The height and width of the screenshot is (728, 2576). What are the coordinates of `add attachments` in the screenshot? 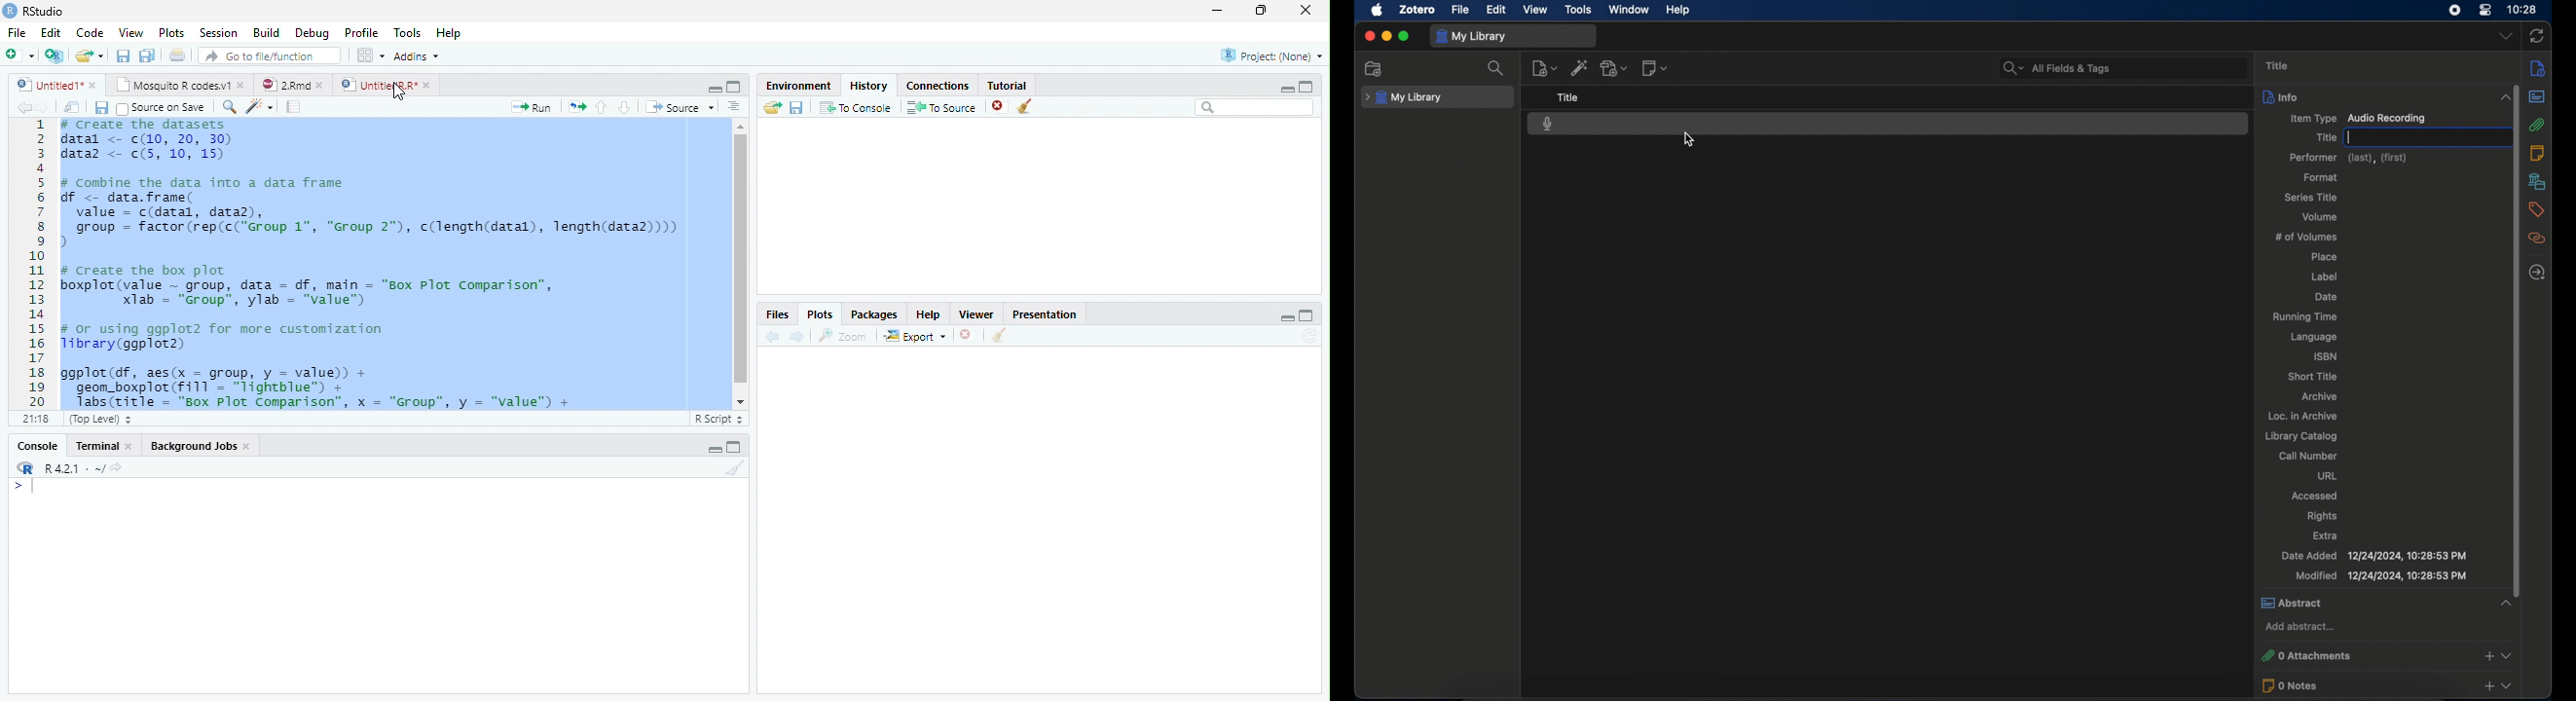 It's located at (1614, 68).